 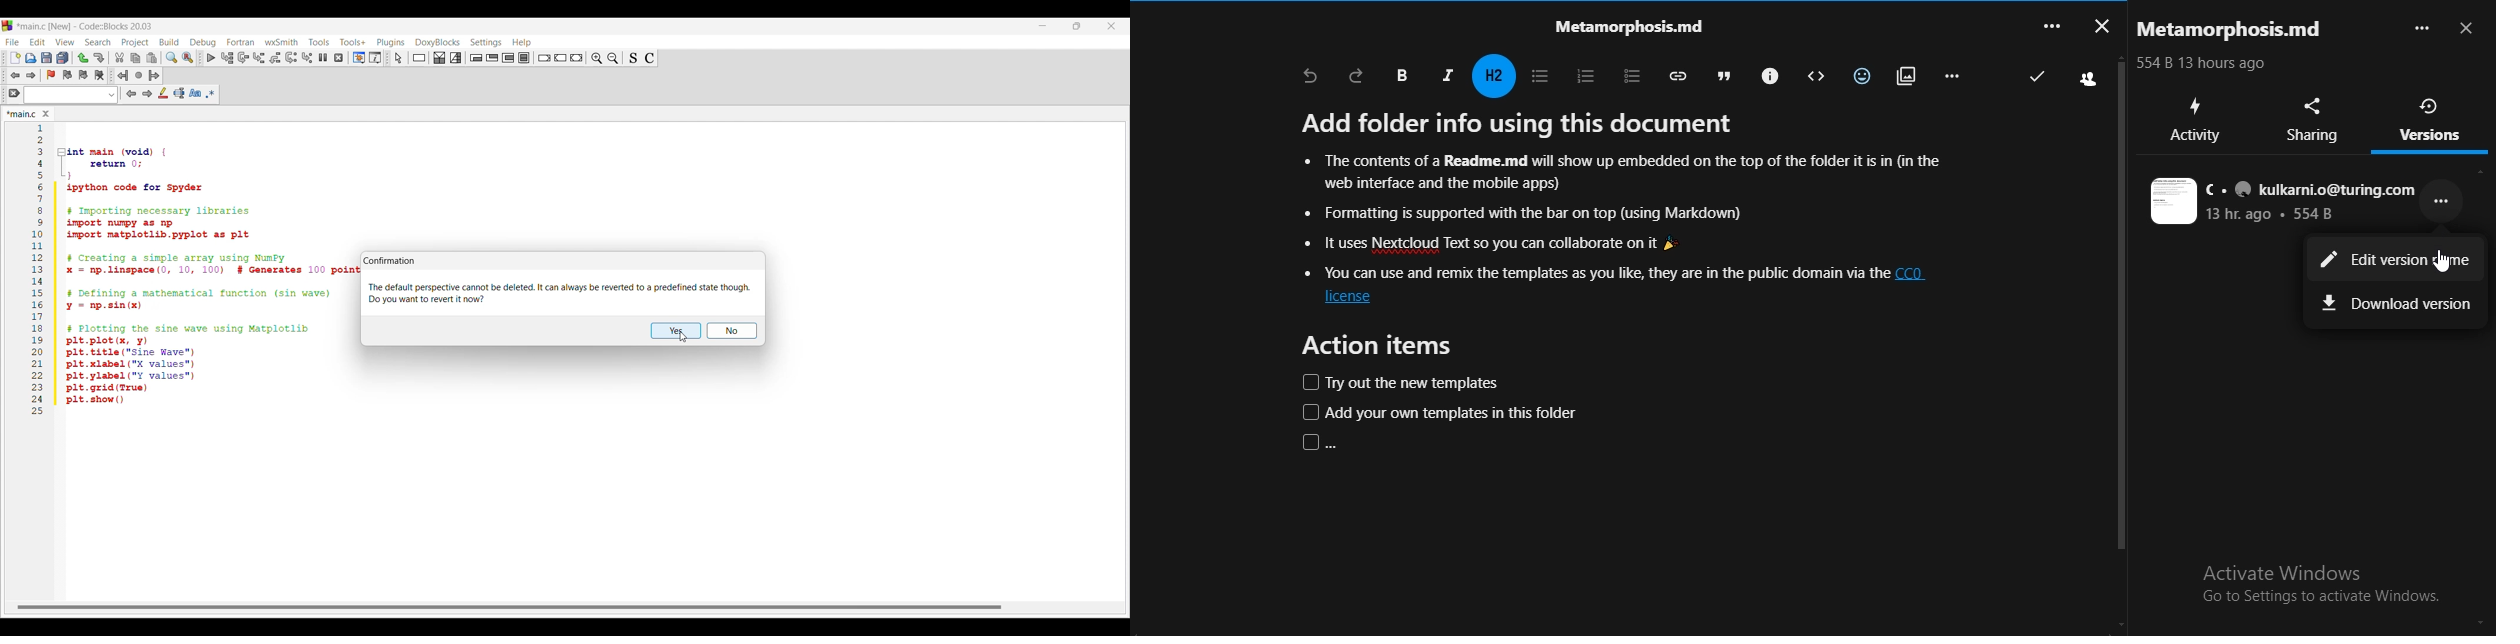 What do you see at coordinates (100, 75) in the screenshot?
I see `Clear bookmarks` at bounding box center [100, 75].